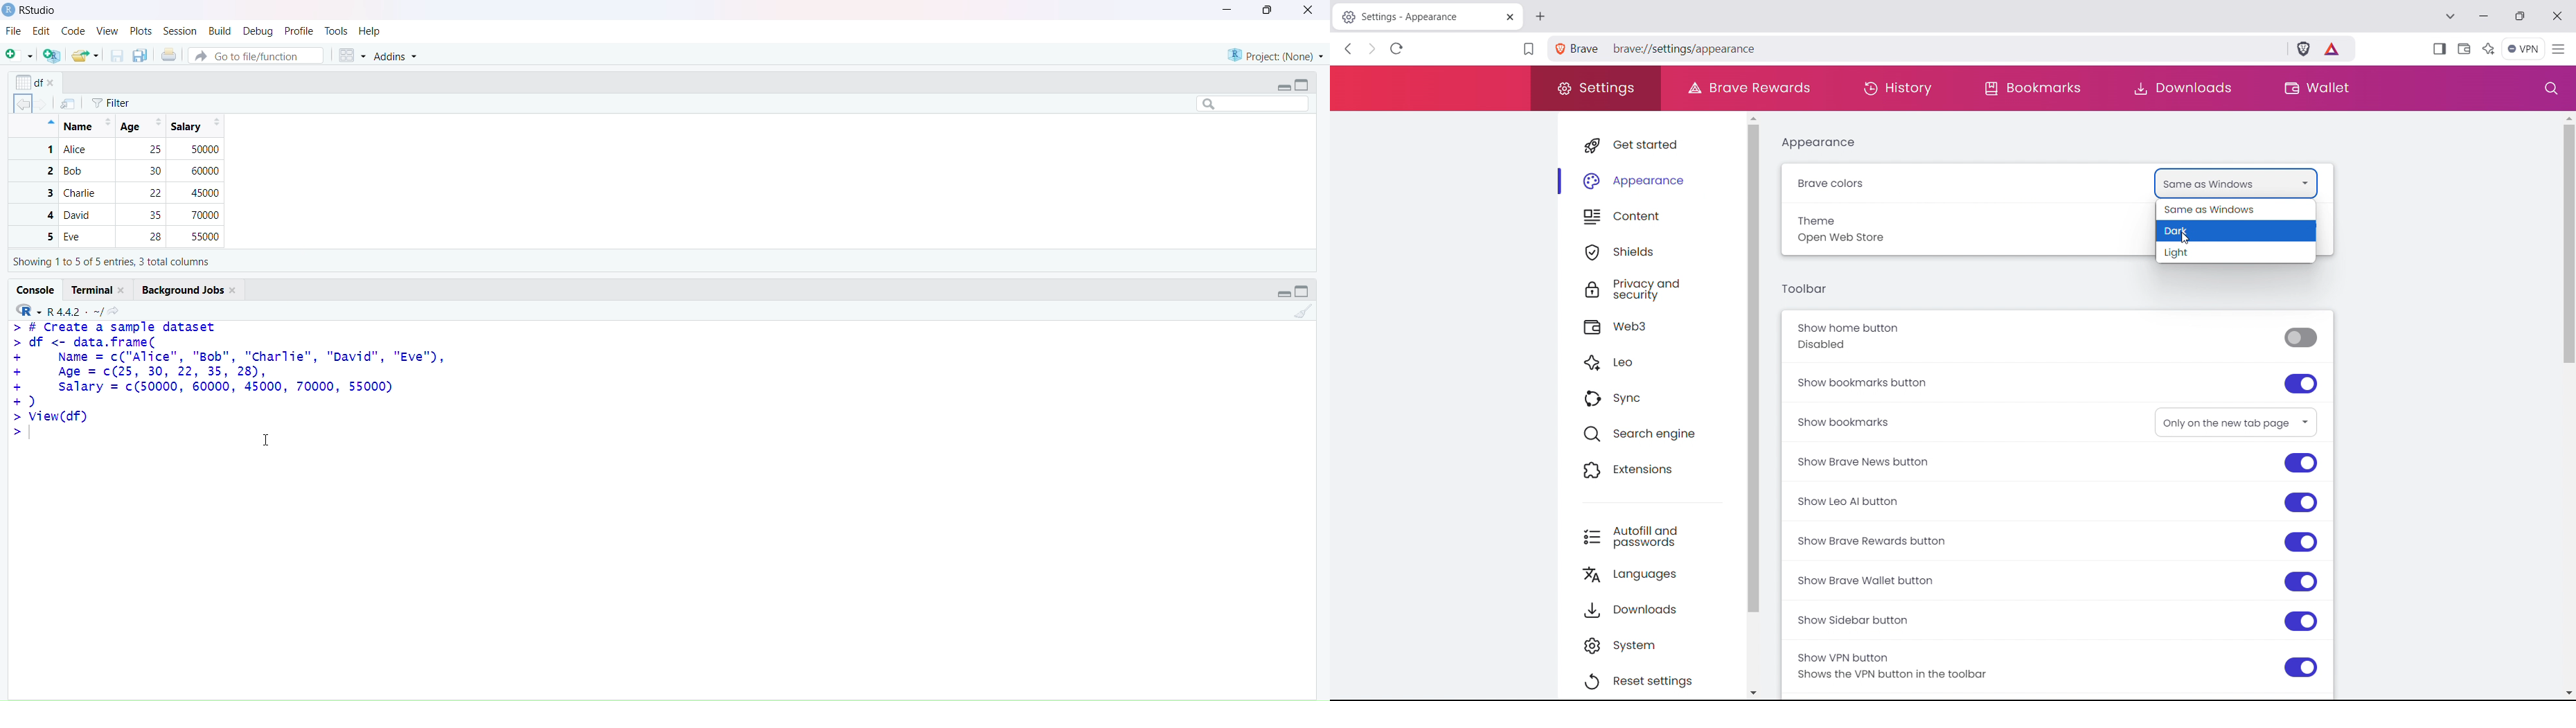 The width and height of the screenshot is (2576, 728). What do you see at coordinates (1307, 11) in the screenshot?
I see `close` at bounding box center [1307, 11].